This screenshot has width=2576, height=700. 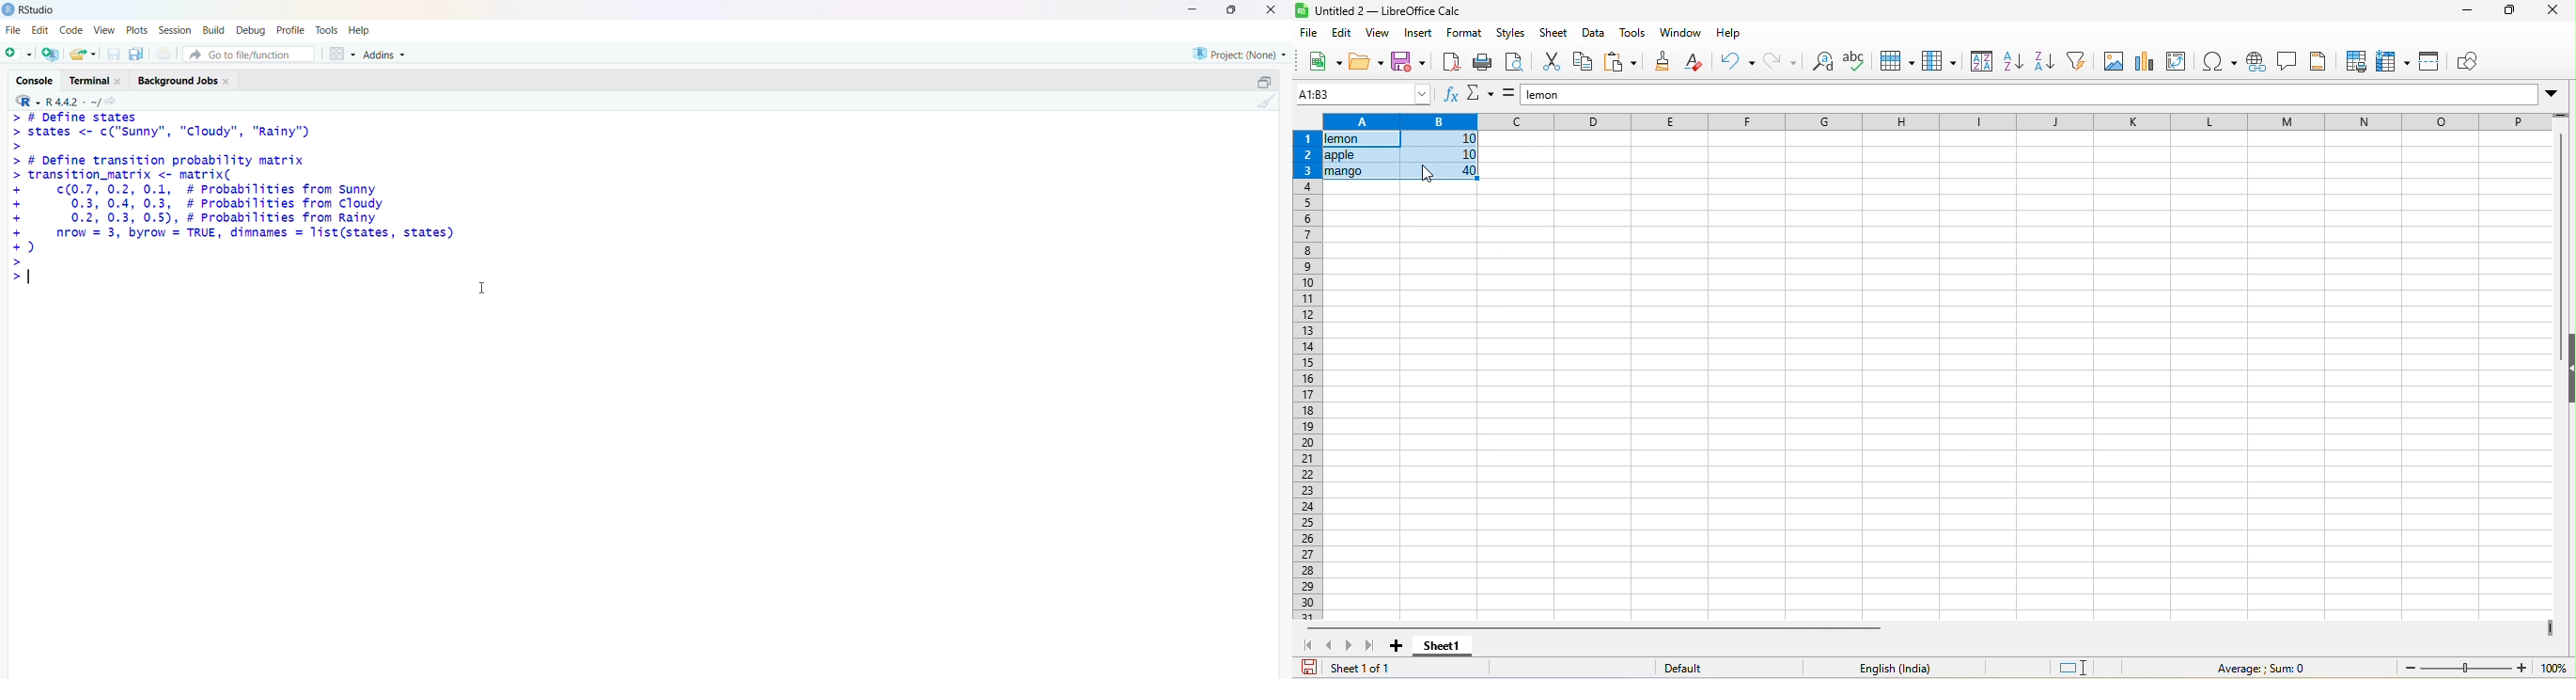 I want to click on untitled 2- libre ofice calc, so click(x=1395, y=12).